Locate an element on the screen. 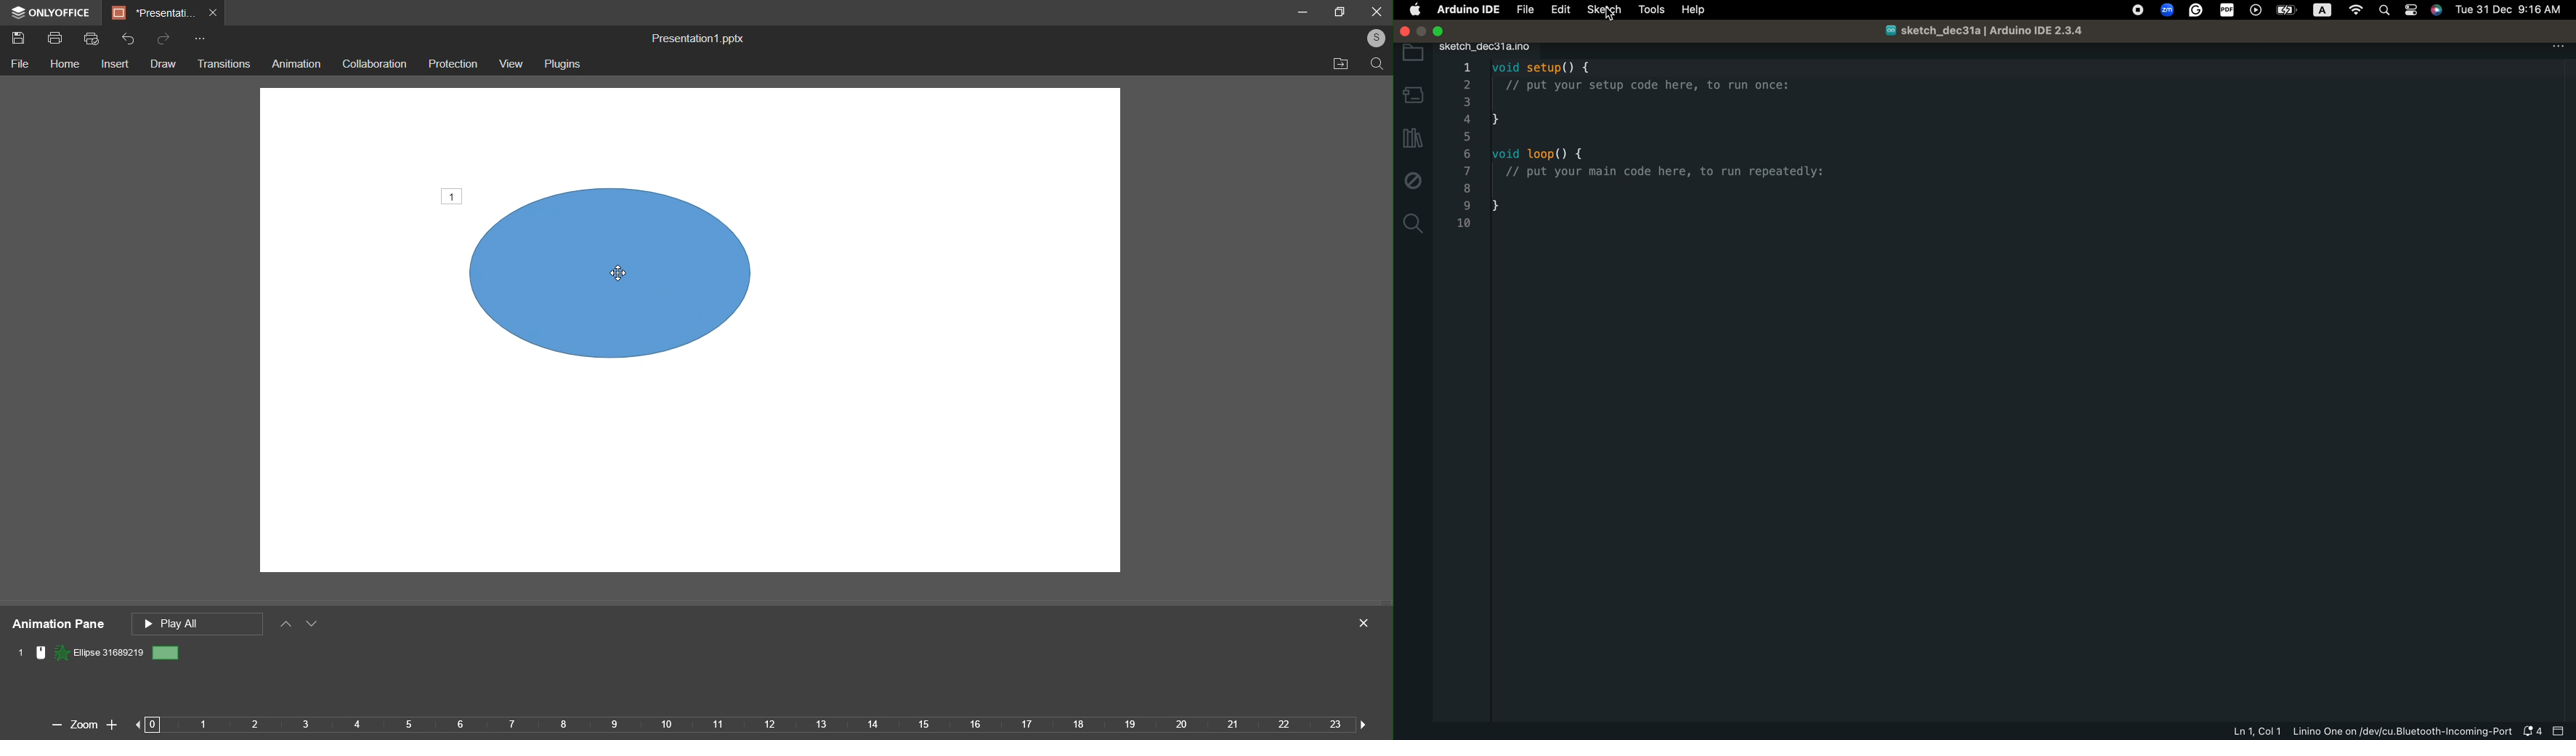 The image size is (2576, 756). close panel is located at coordinates (1365, 622).